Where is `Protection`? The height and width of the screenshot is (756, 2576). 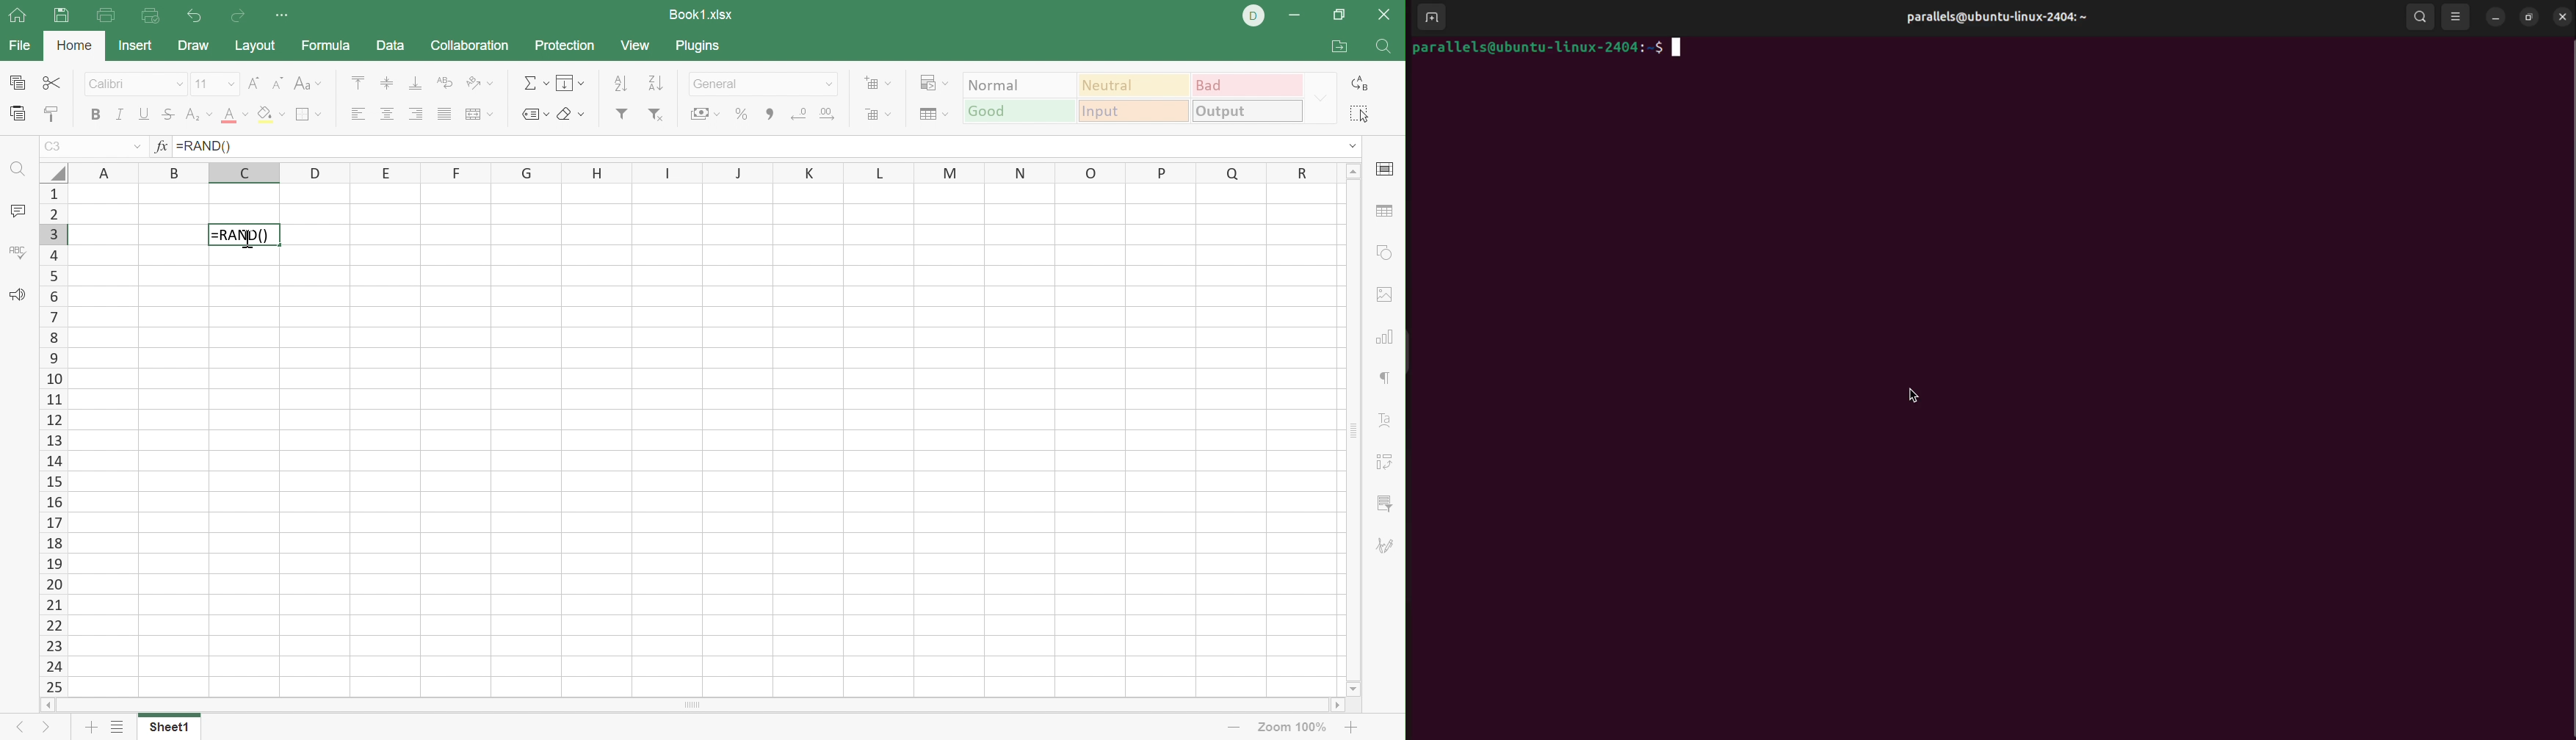
Protection is located at coordinates (562, 44).